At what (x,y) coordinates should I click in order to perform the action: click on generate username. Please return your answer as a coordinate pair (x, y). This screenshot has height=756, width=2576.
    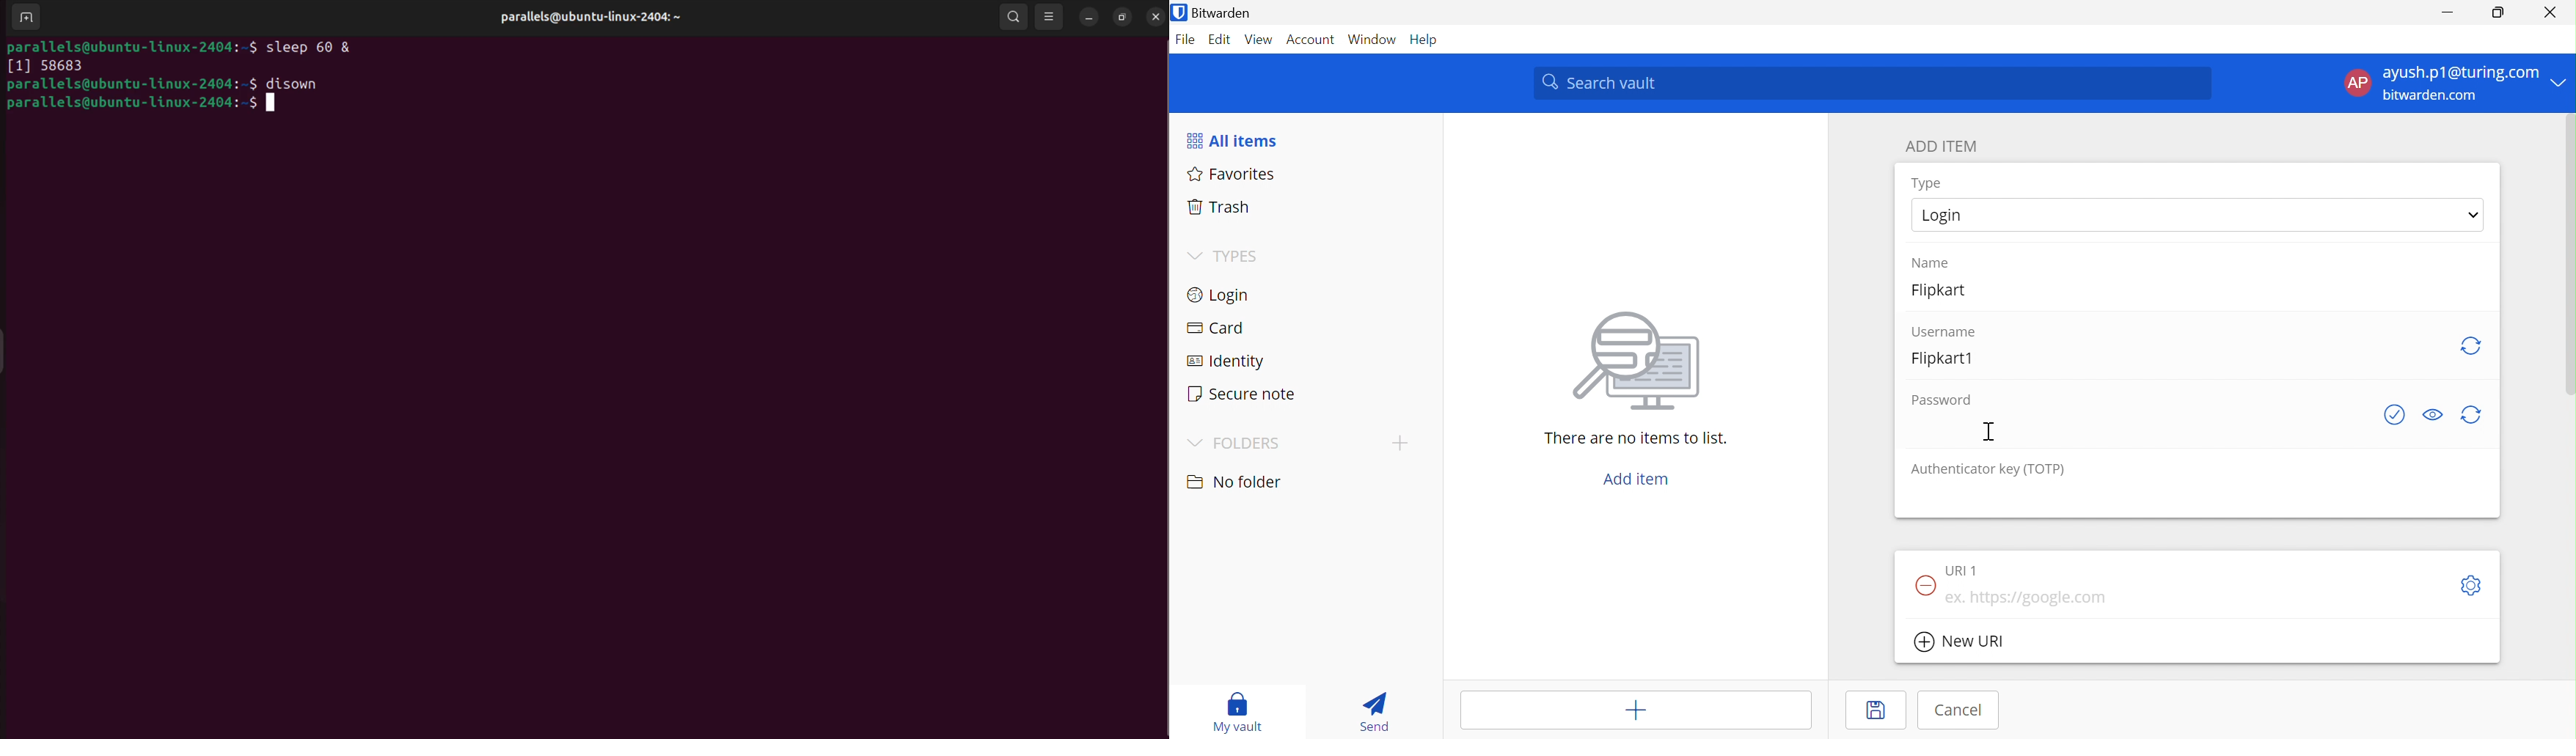
    Looking at the image, I should click on (2472, 344).